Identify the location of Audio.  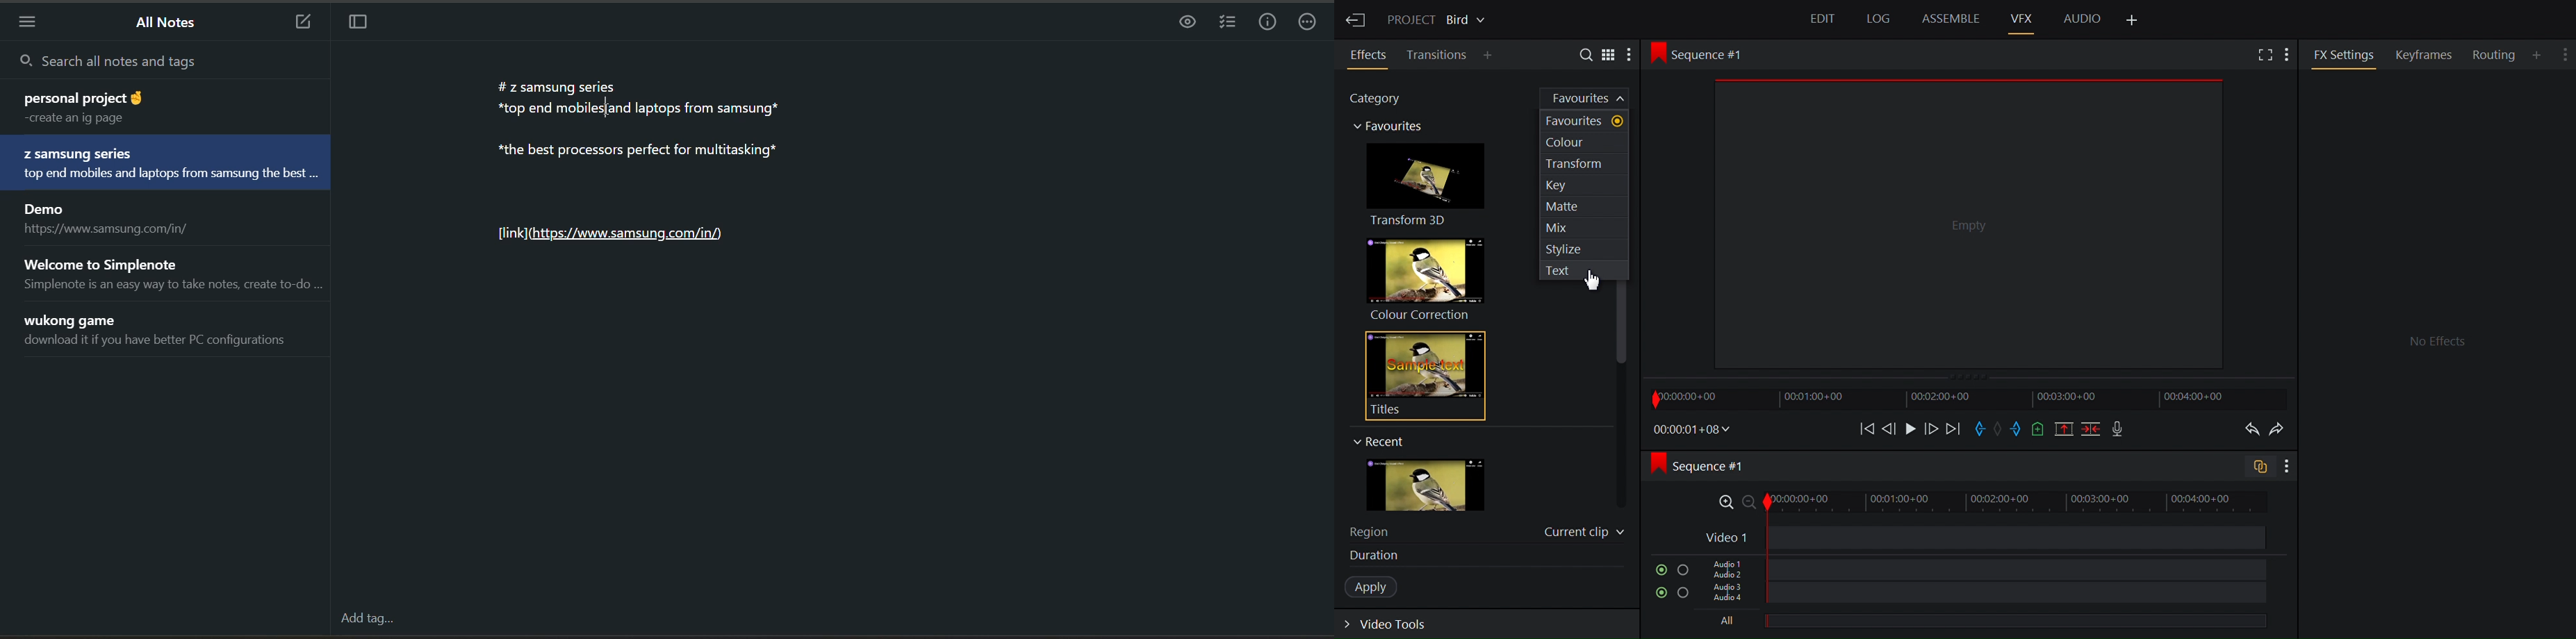
(2082, 17).